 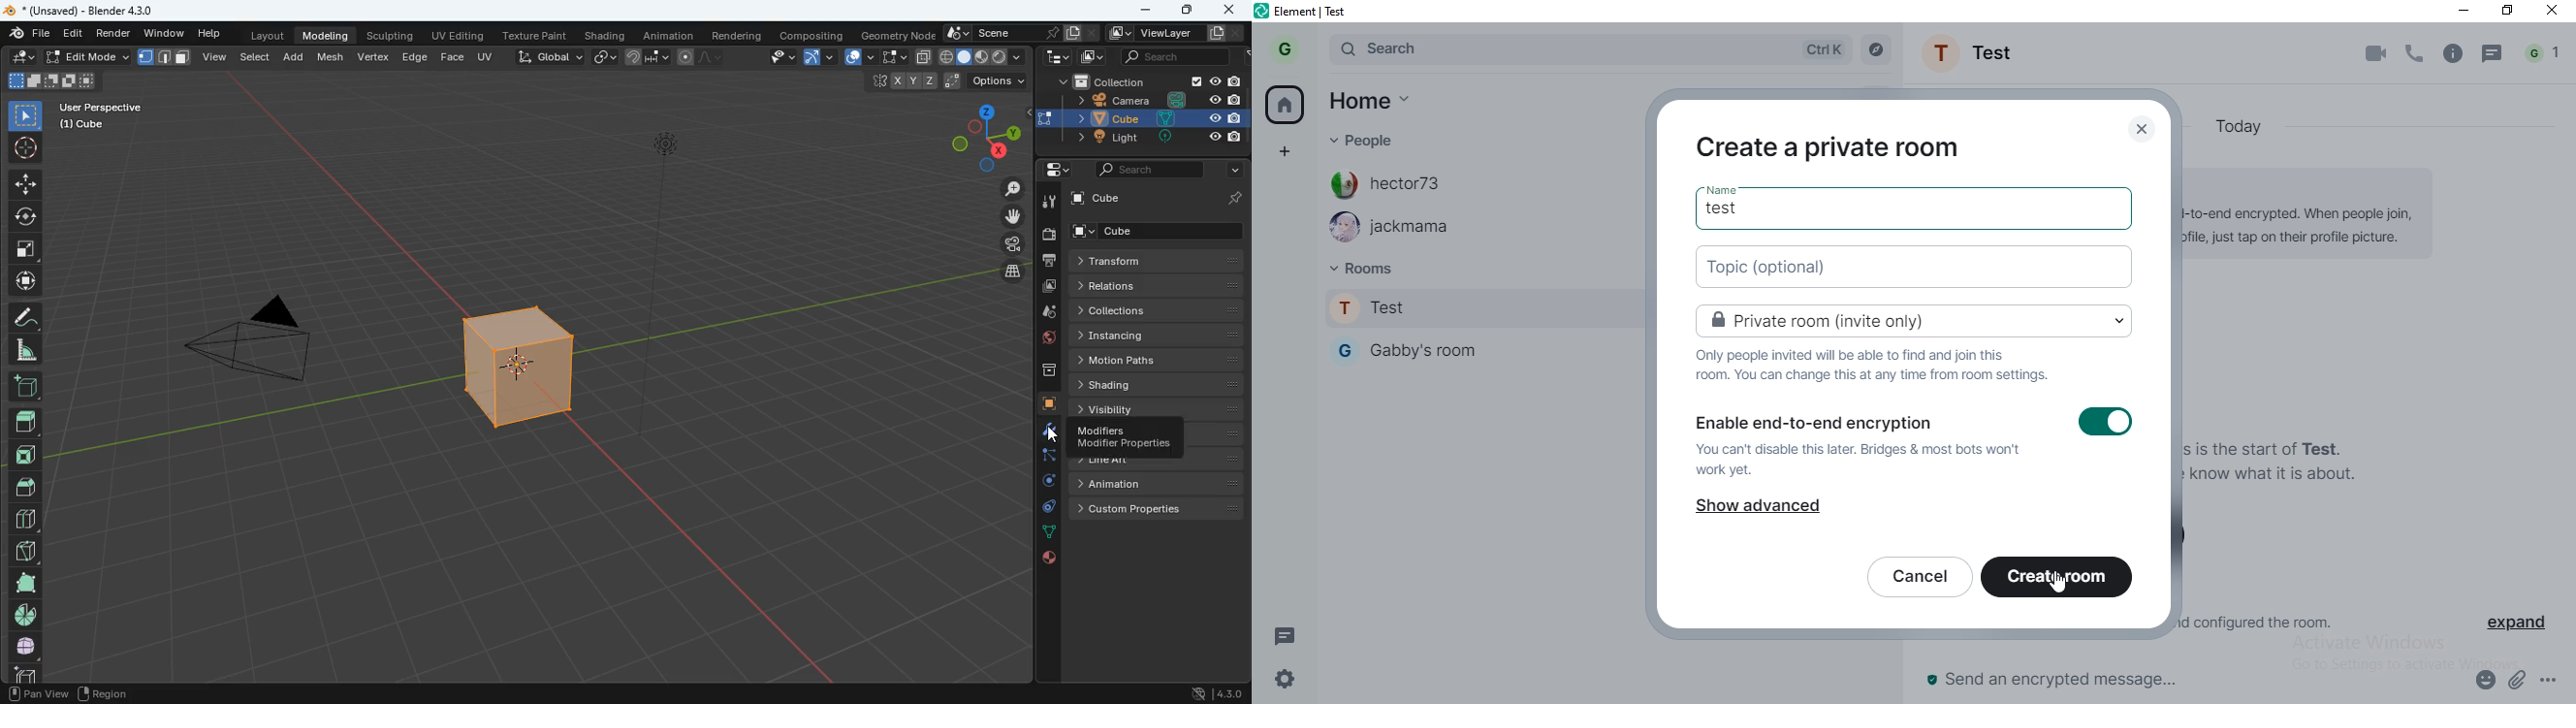 I want to click on animation, so click(x=669, y=34).